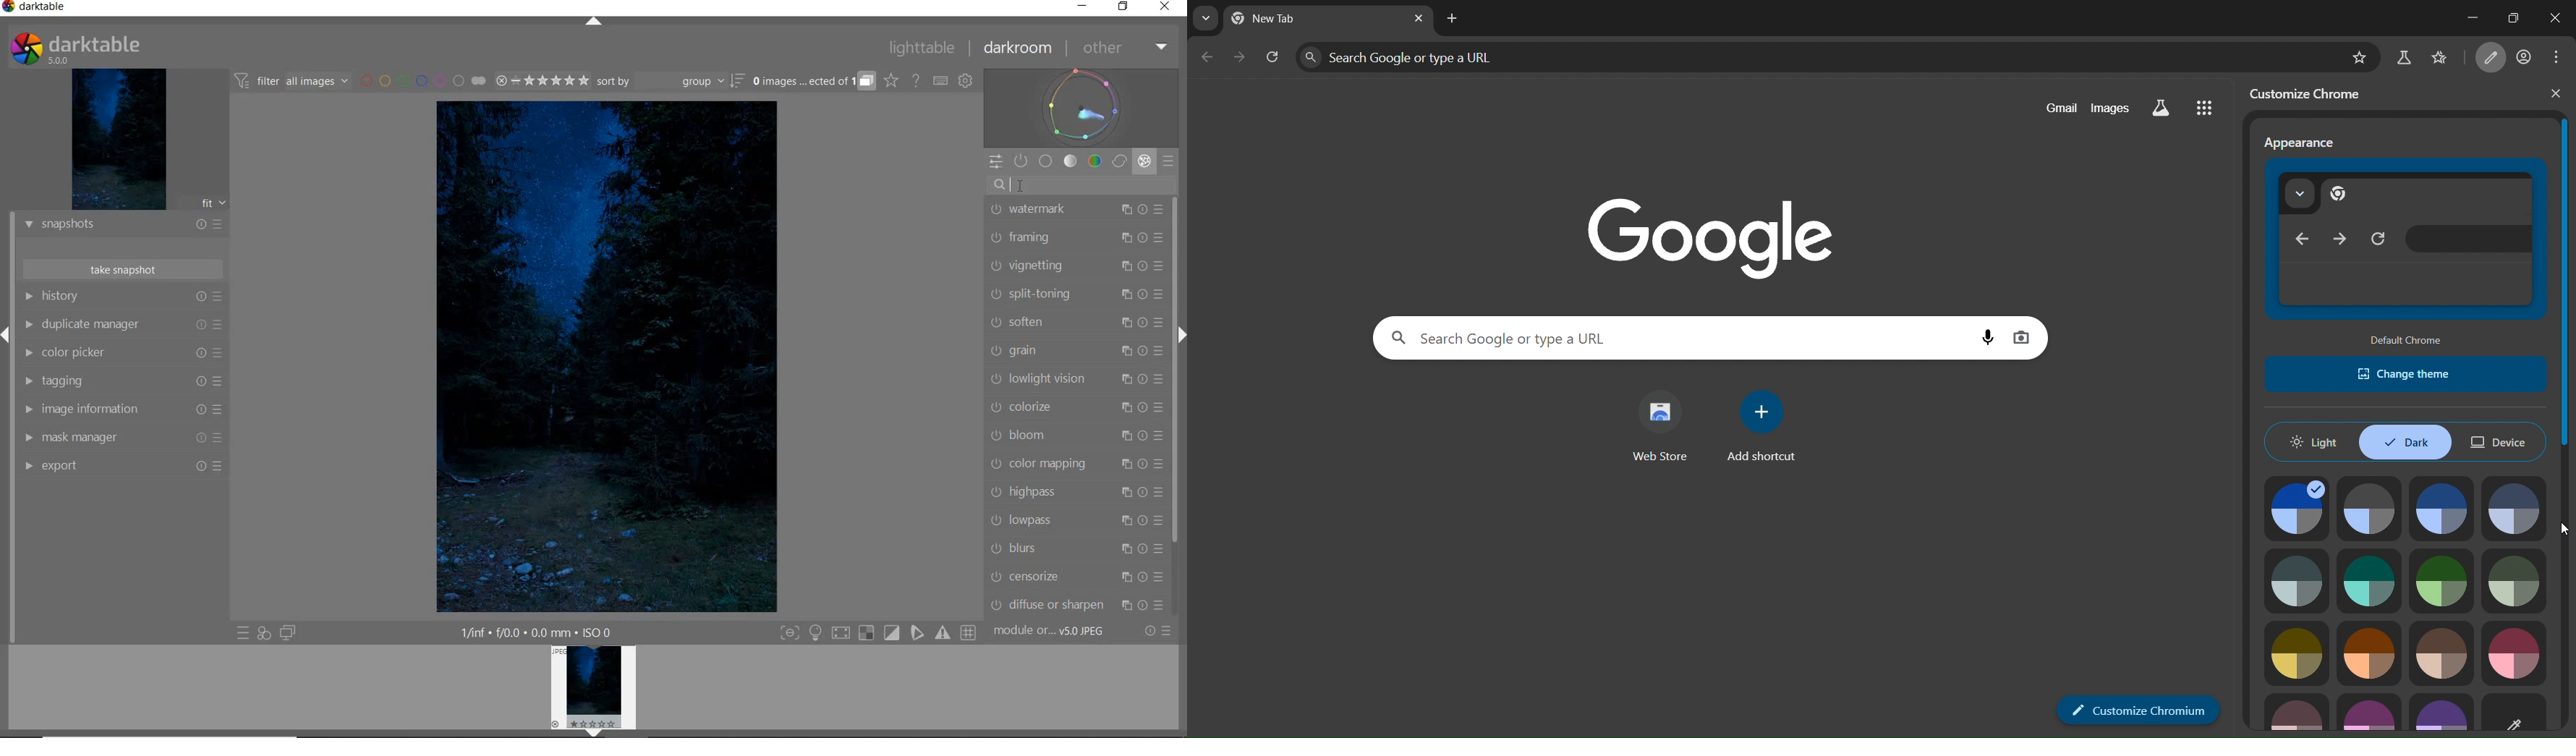 The height and width of the screenshot is (756, 2576). I want to click on EXPAND GROUPED IMAGES, so click(814, 80).